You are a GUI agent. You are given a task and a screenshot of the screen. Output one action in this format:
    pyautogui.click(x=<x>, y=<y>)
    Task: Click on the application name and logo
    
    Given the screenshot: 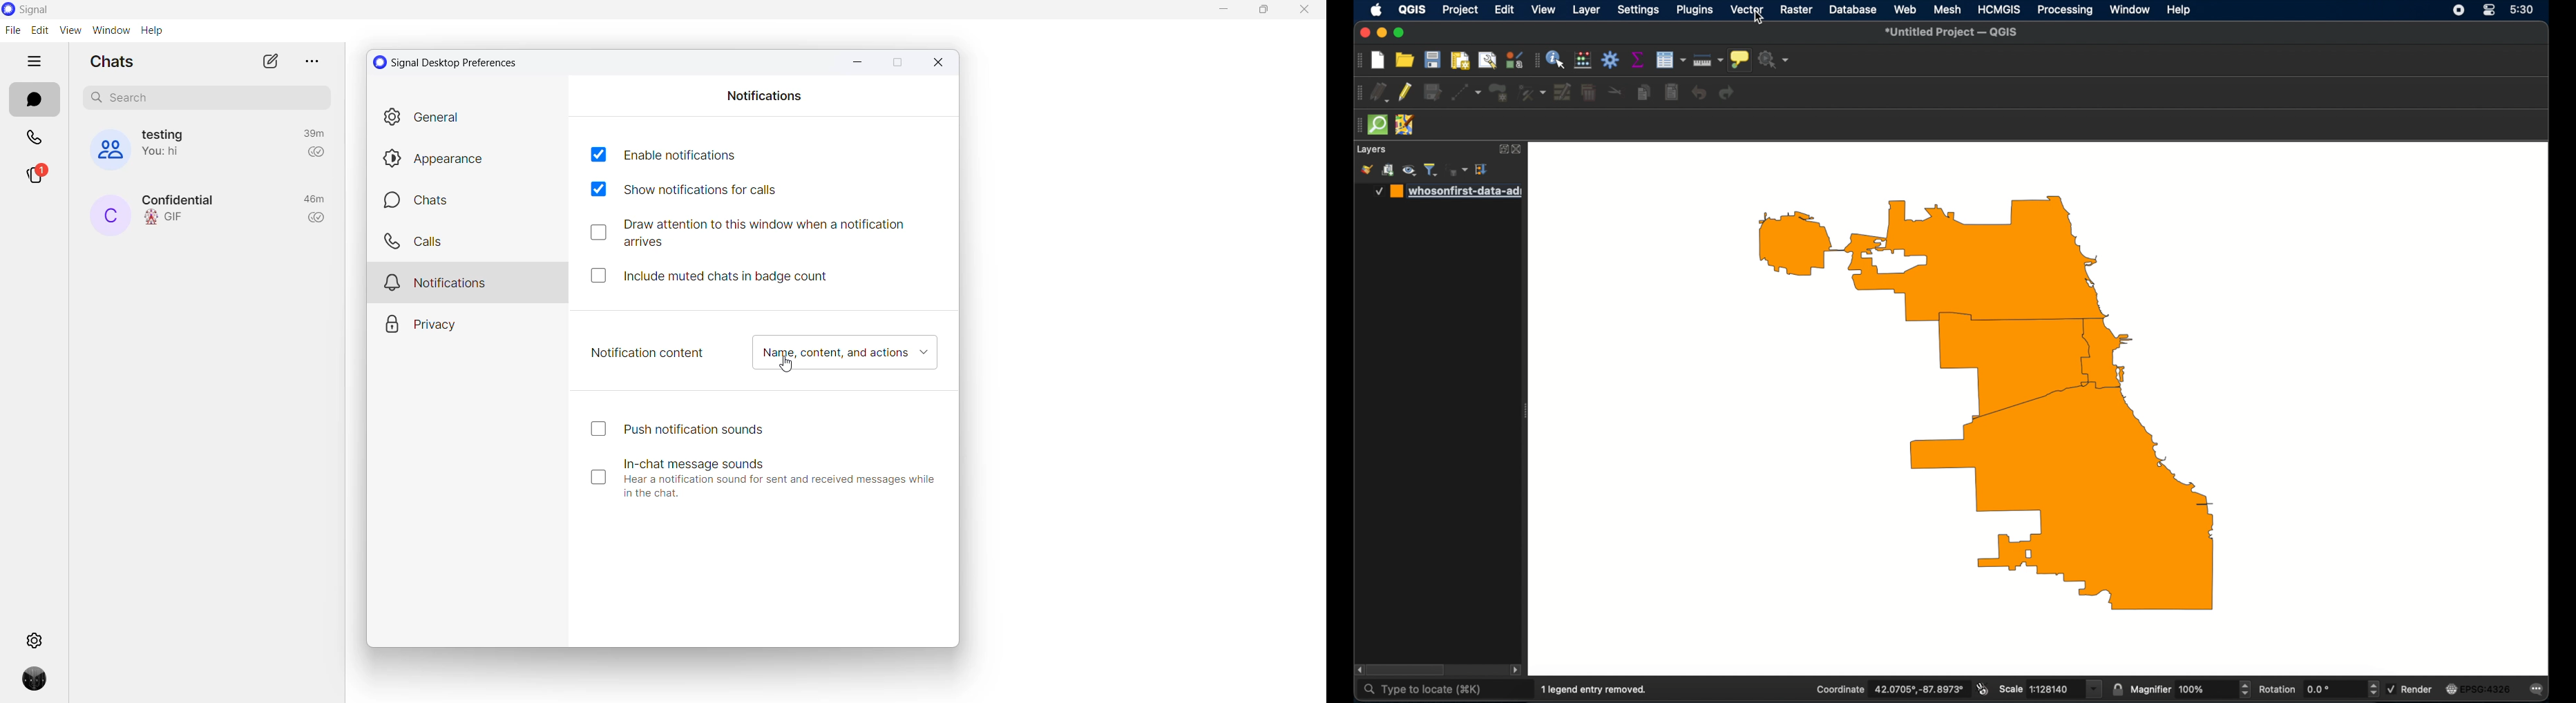 What is the action you would take?
    pyautogui.click(x=50, y=10)
    